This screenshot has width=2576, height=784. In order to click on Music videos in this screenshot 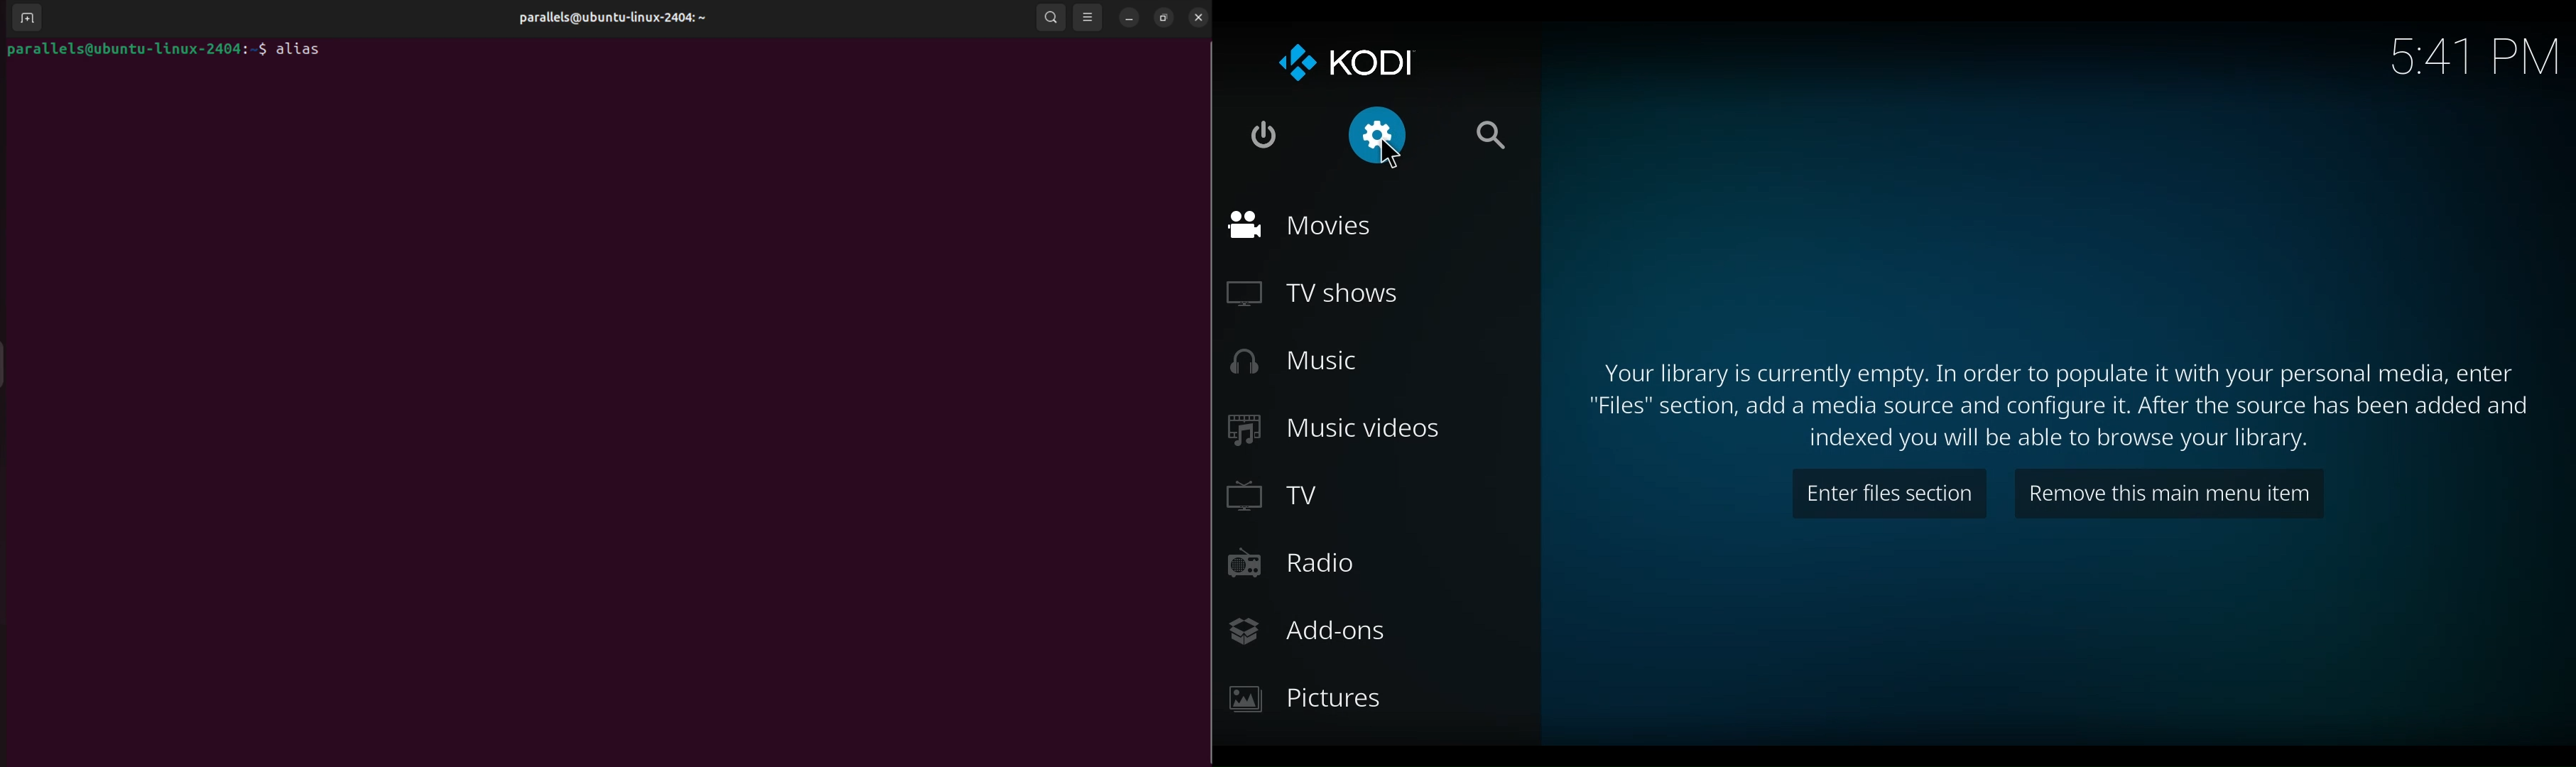, I will do `click(1333, 430)`.